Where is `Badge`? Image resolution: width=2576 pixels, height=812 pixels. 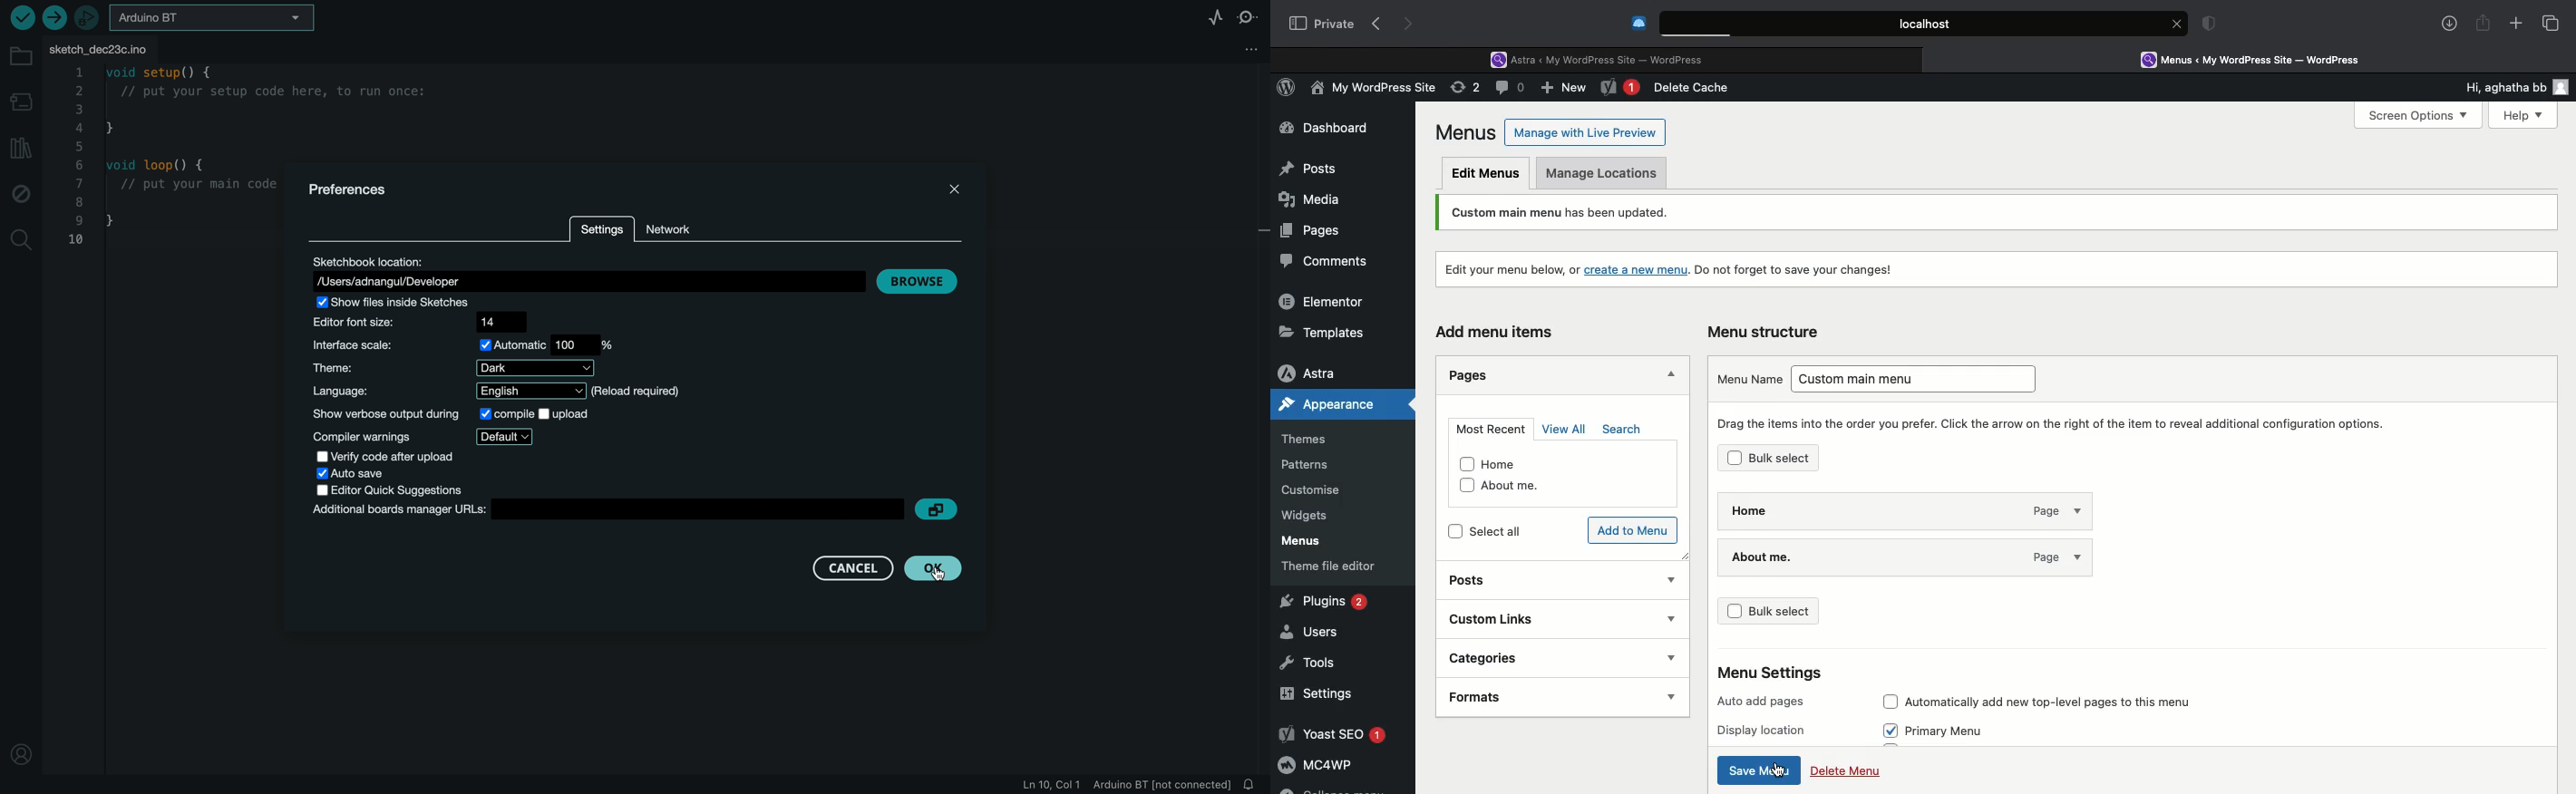 Badge is located at coordinates (2212, 25).